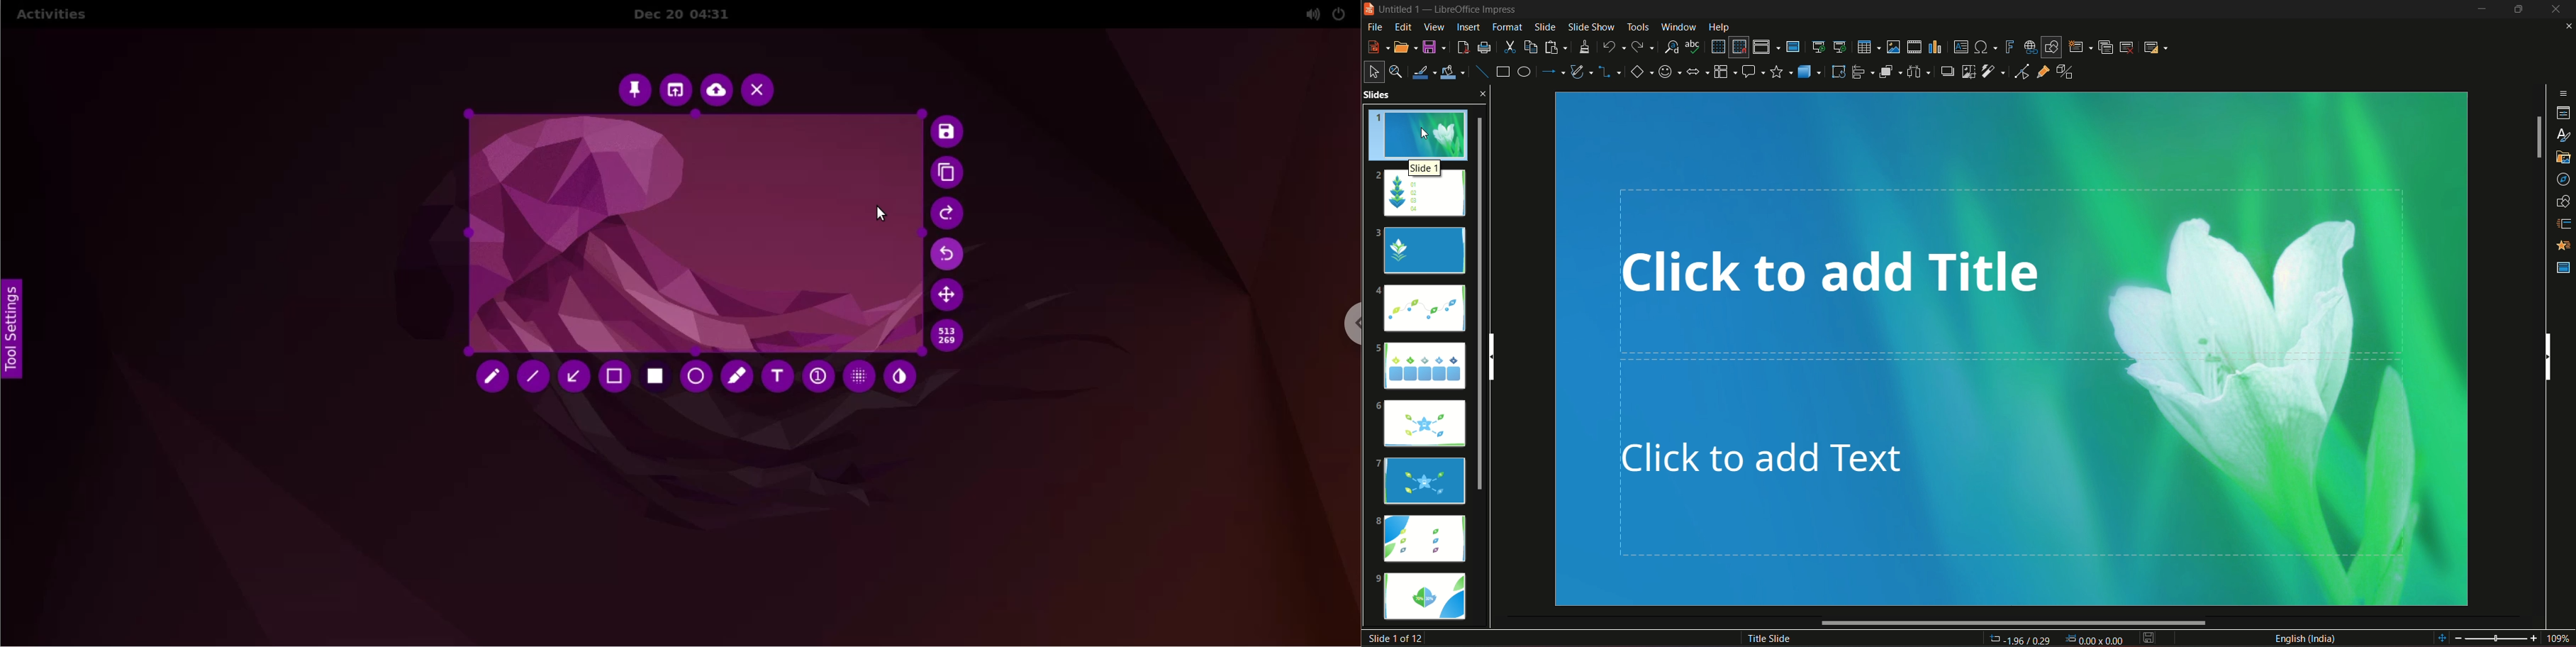 The image size is (2576, 672). I want to click on view, so click(1432, 27).